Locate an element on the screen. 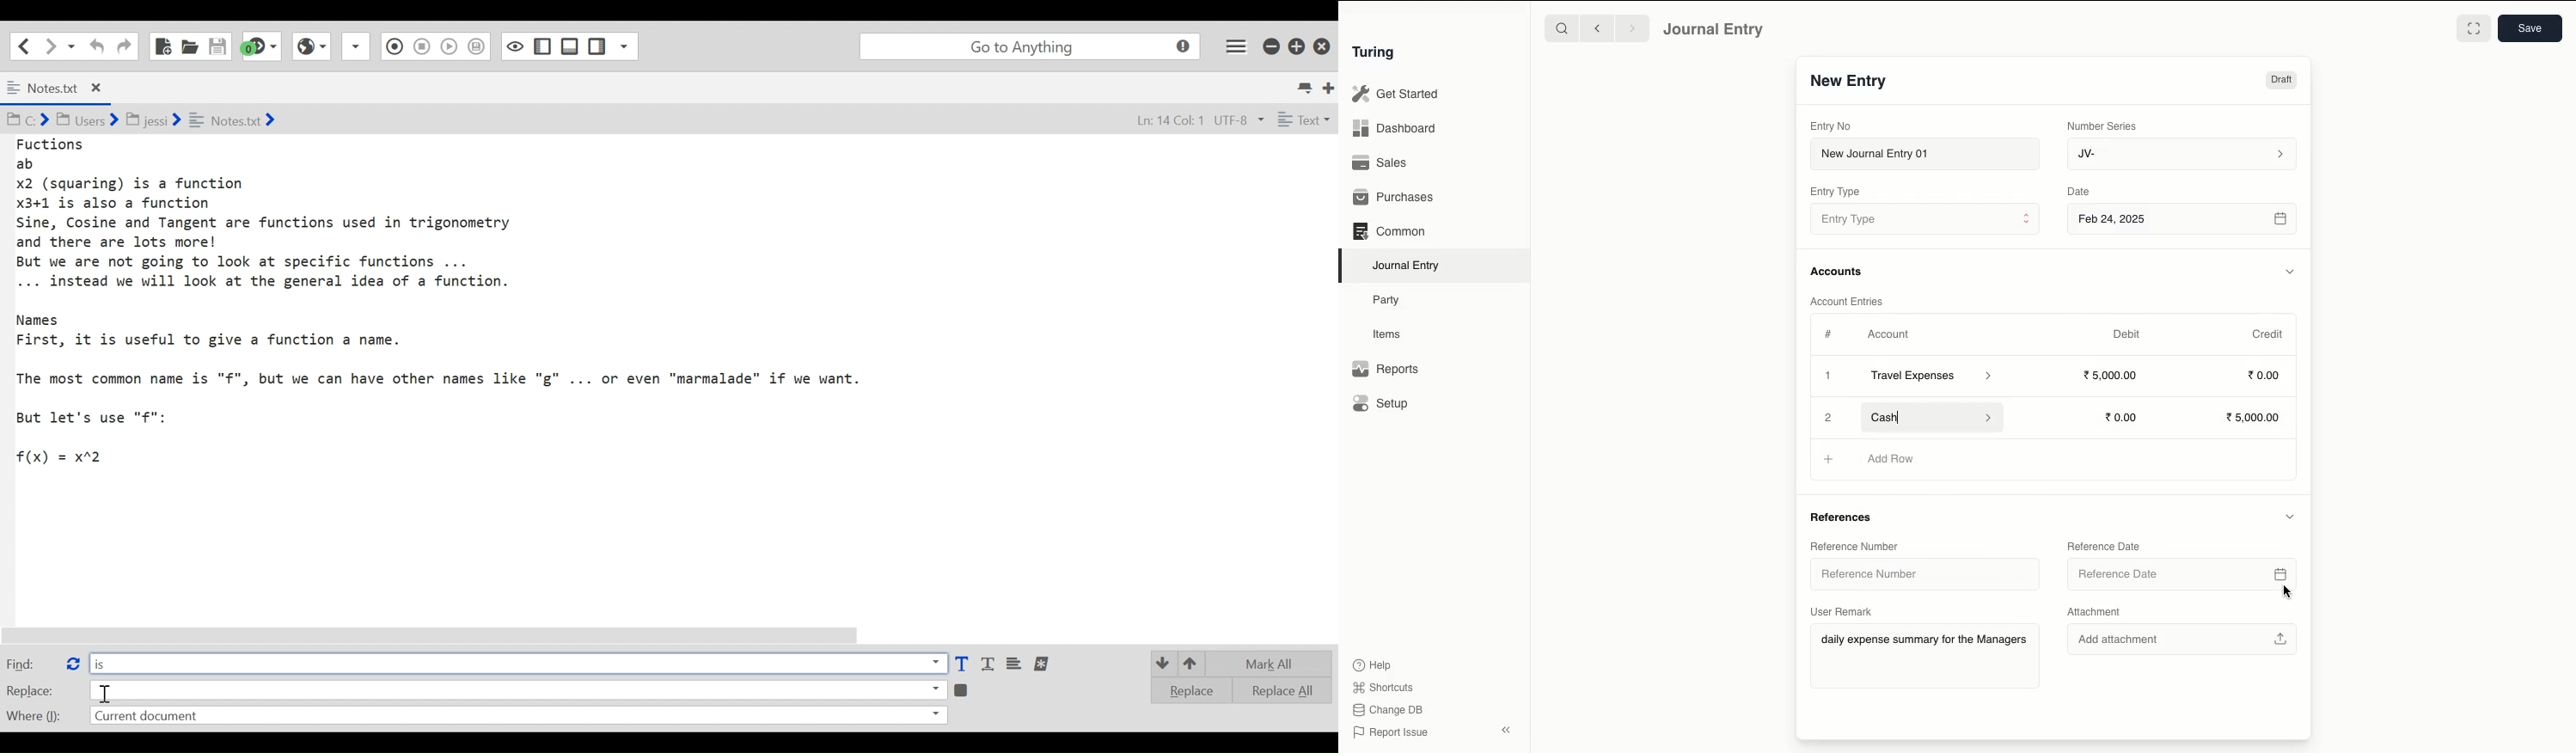 Image resolution: width=2576 pixels, height=756 pixels. JV- is located at coordinates (2183, 155).